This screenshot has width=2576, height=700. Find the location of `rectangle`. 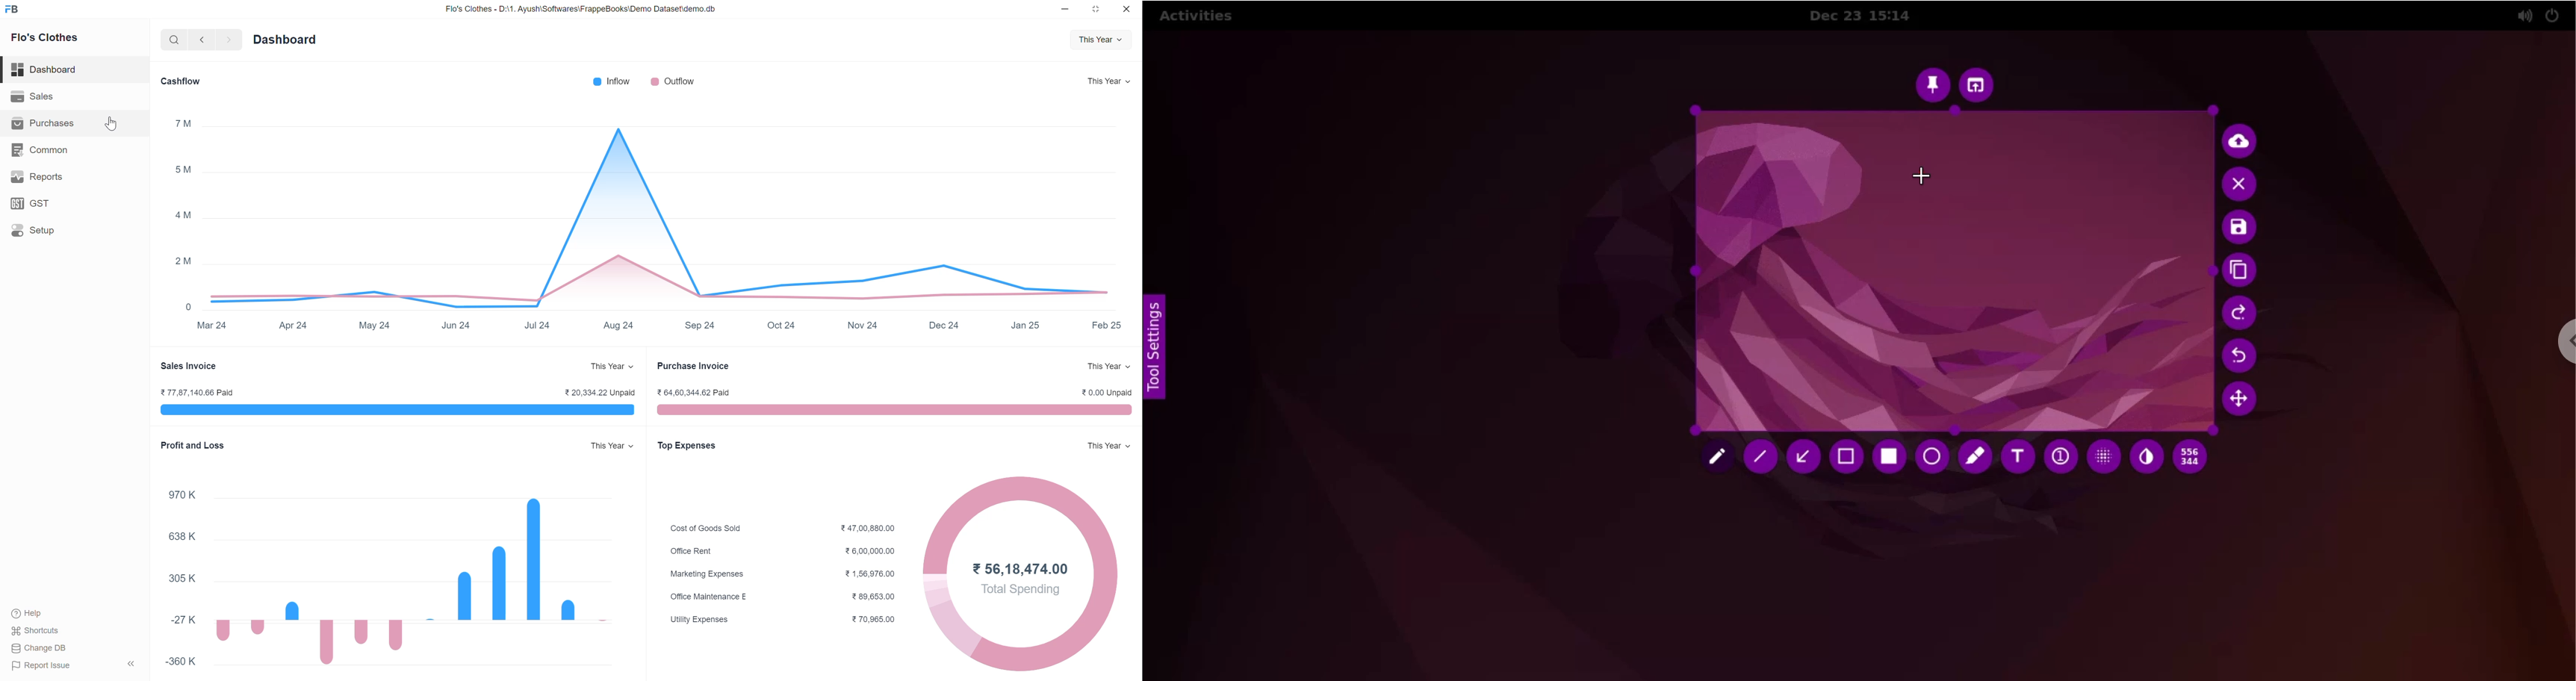

rectangle is located at coordinates (1893, 457).